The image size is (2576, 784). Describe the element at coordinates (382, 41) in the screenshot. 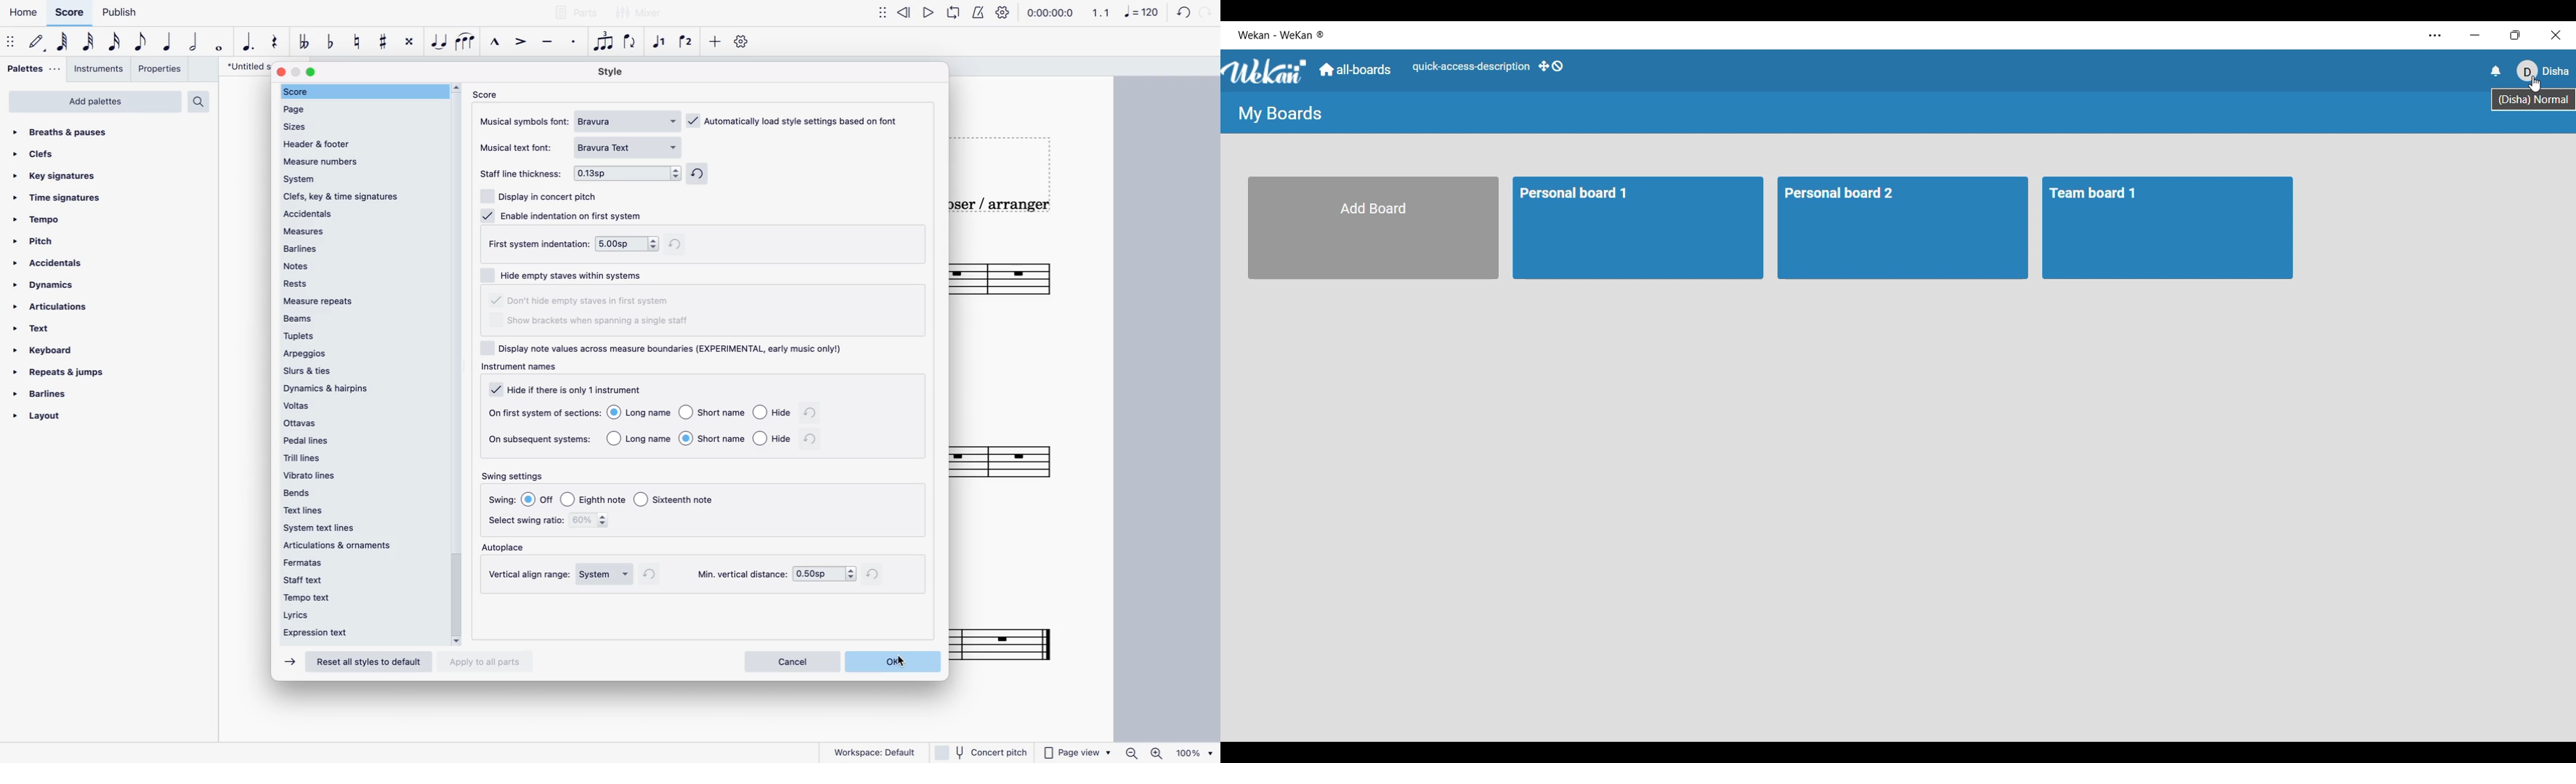

I see `#` at that location.